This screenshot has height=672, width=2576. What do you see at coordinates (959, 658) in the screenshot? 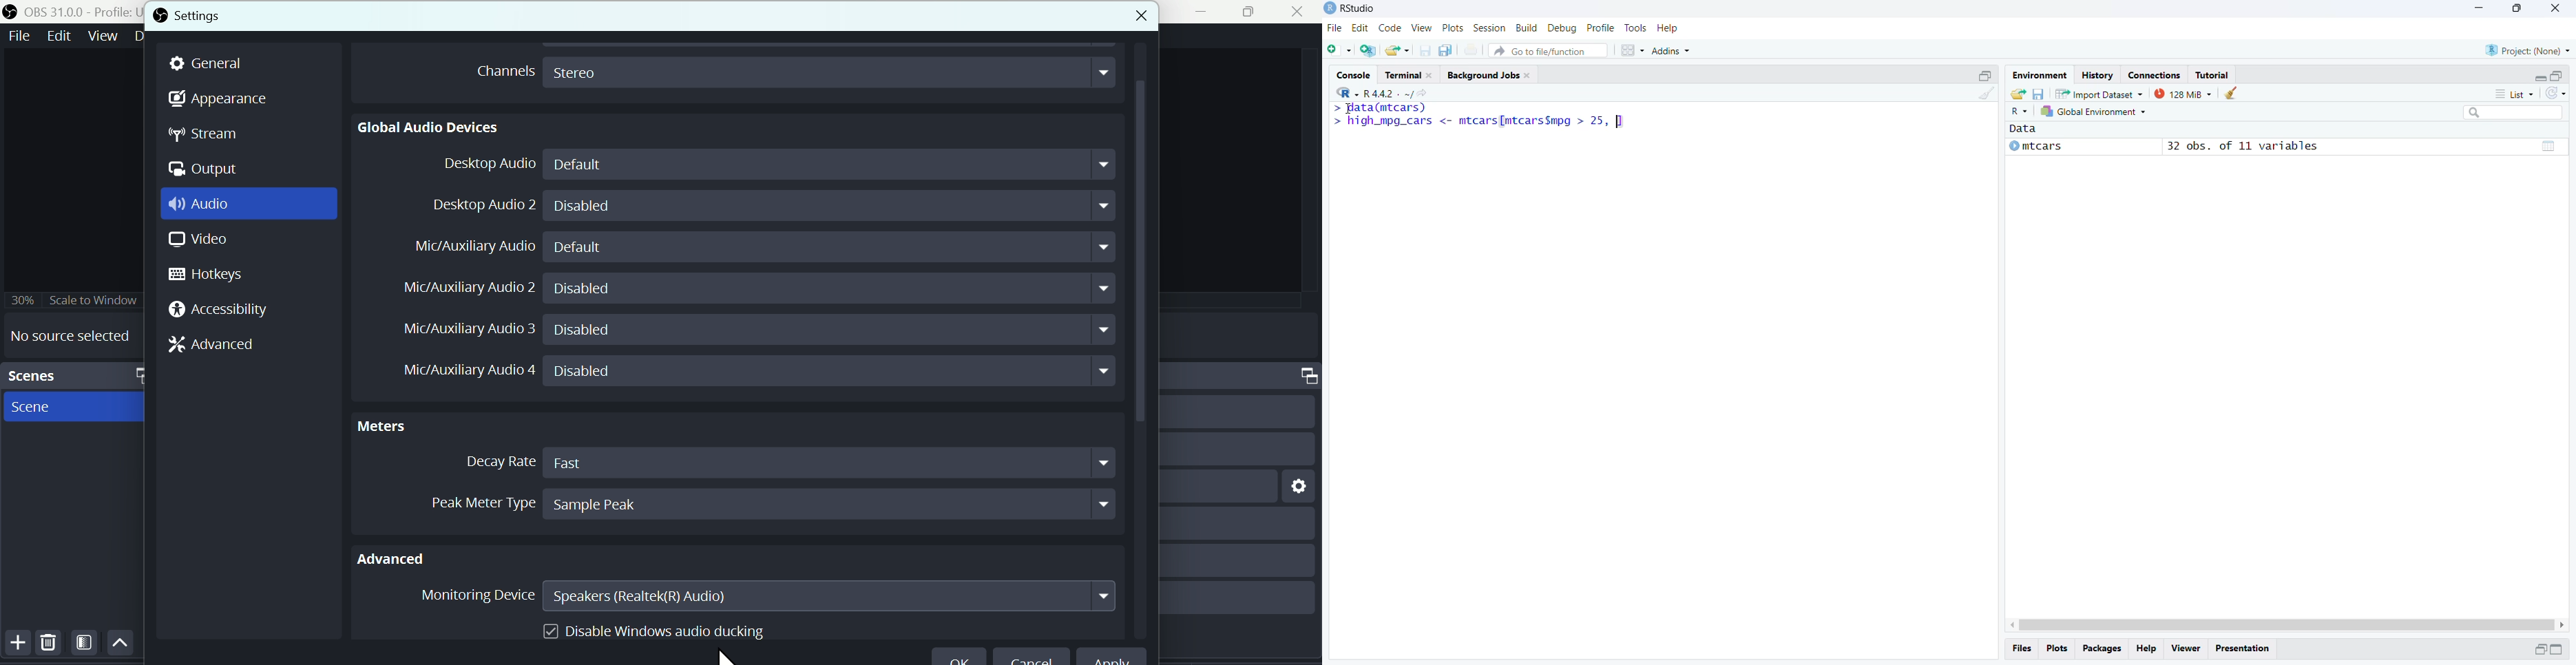
I see `ok` at bounding box center [959, 658].